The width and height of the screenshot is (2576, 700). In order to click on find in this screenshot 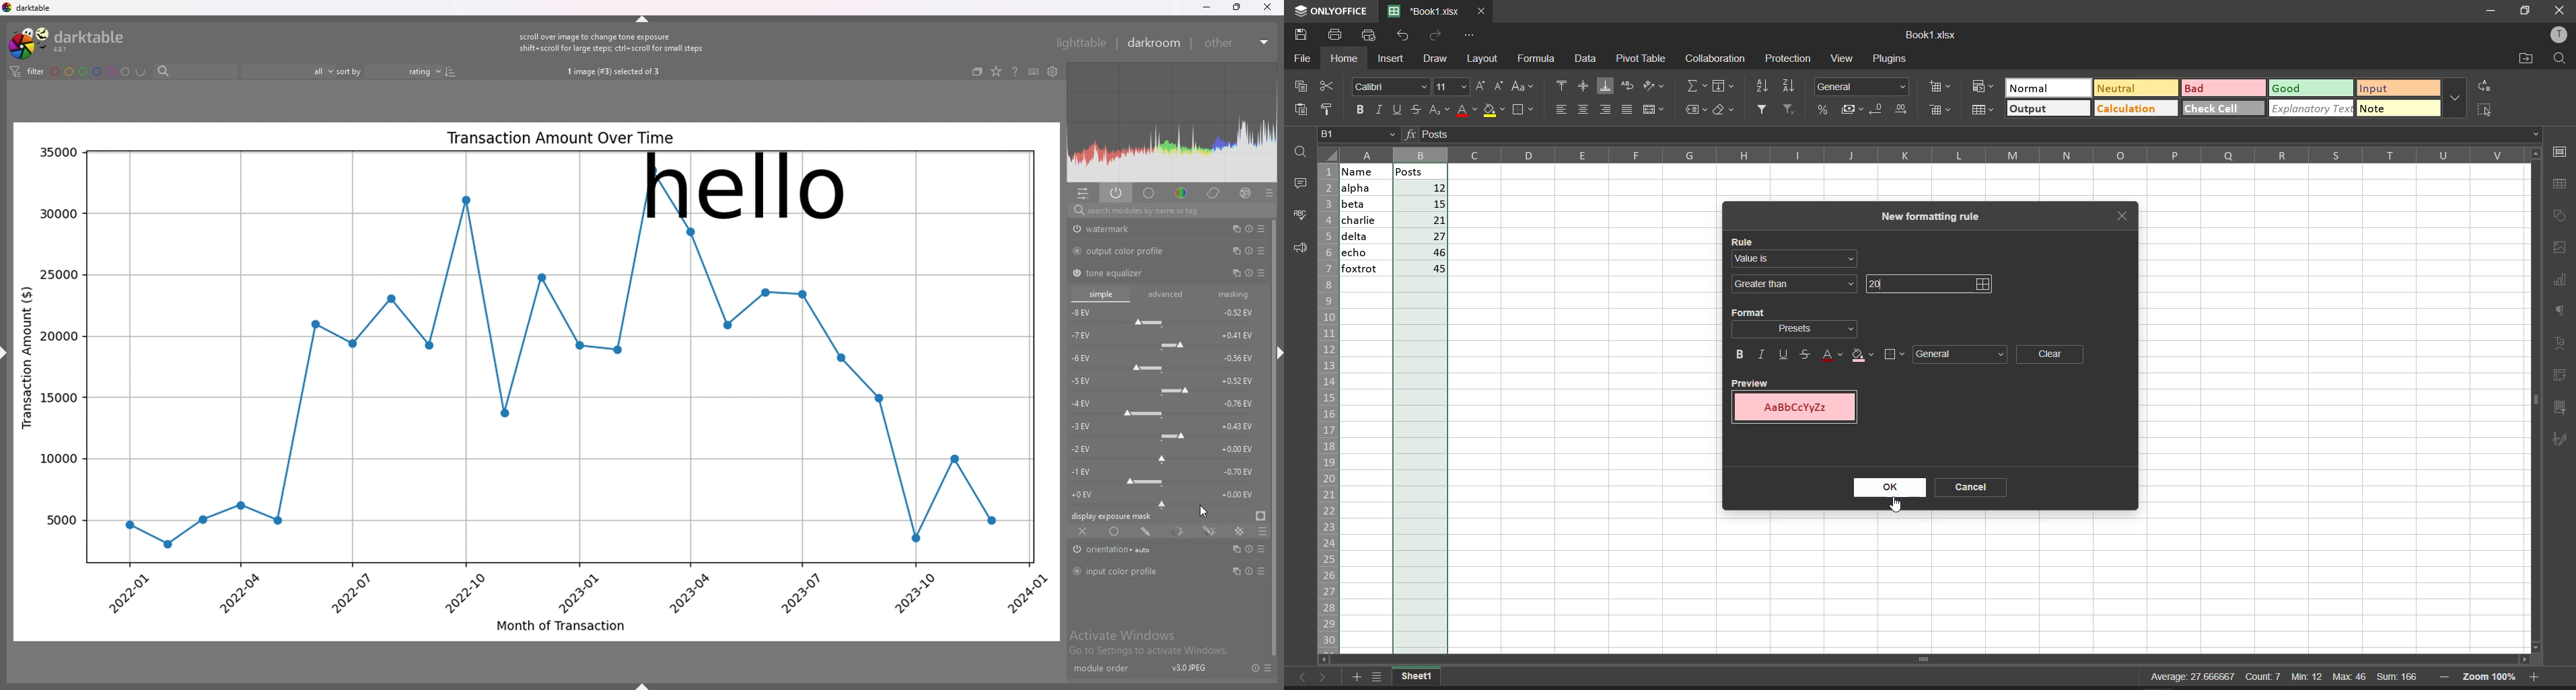, I will do `click(1303, 152)`.